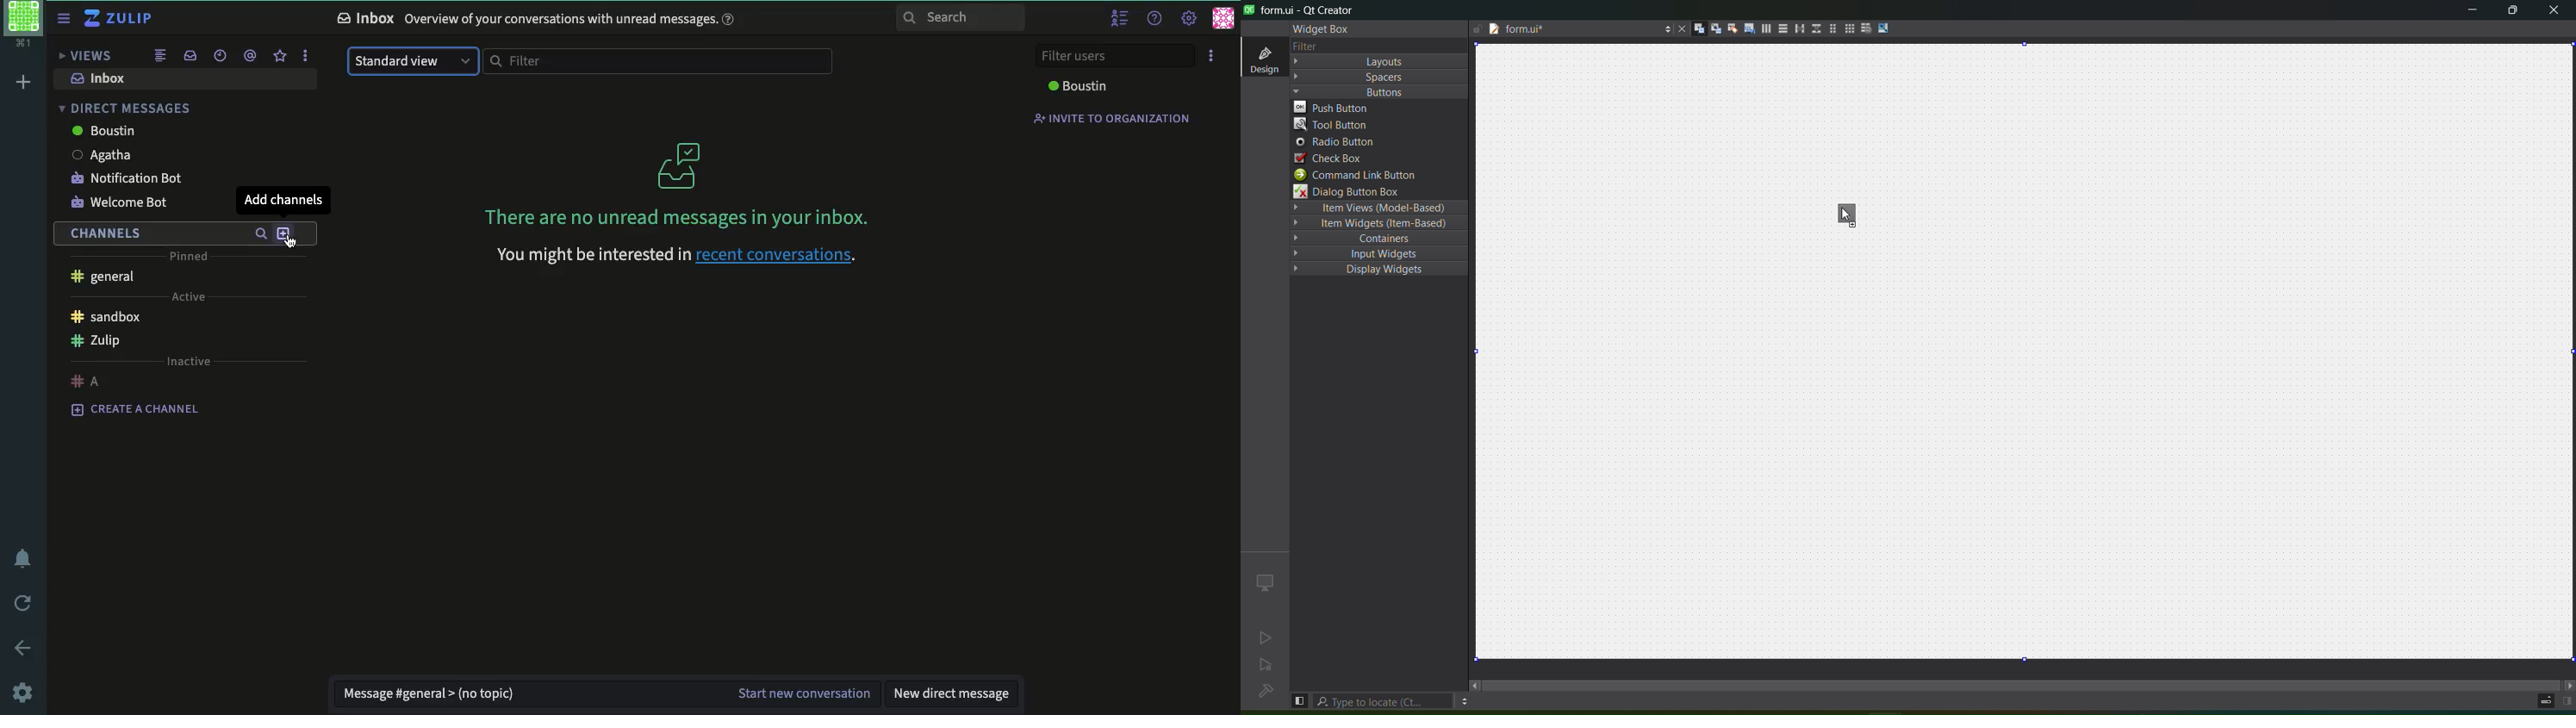  What do you see at coordinates (1188, 17) in the screenshot?
I see `settings` at bounding box center [1188, 17].